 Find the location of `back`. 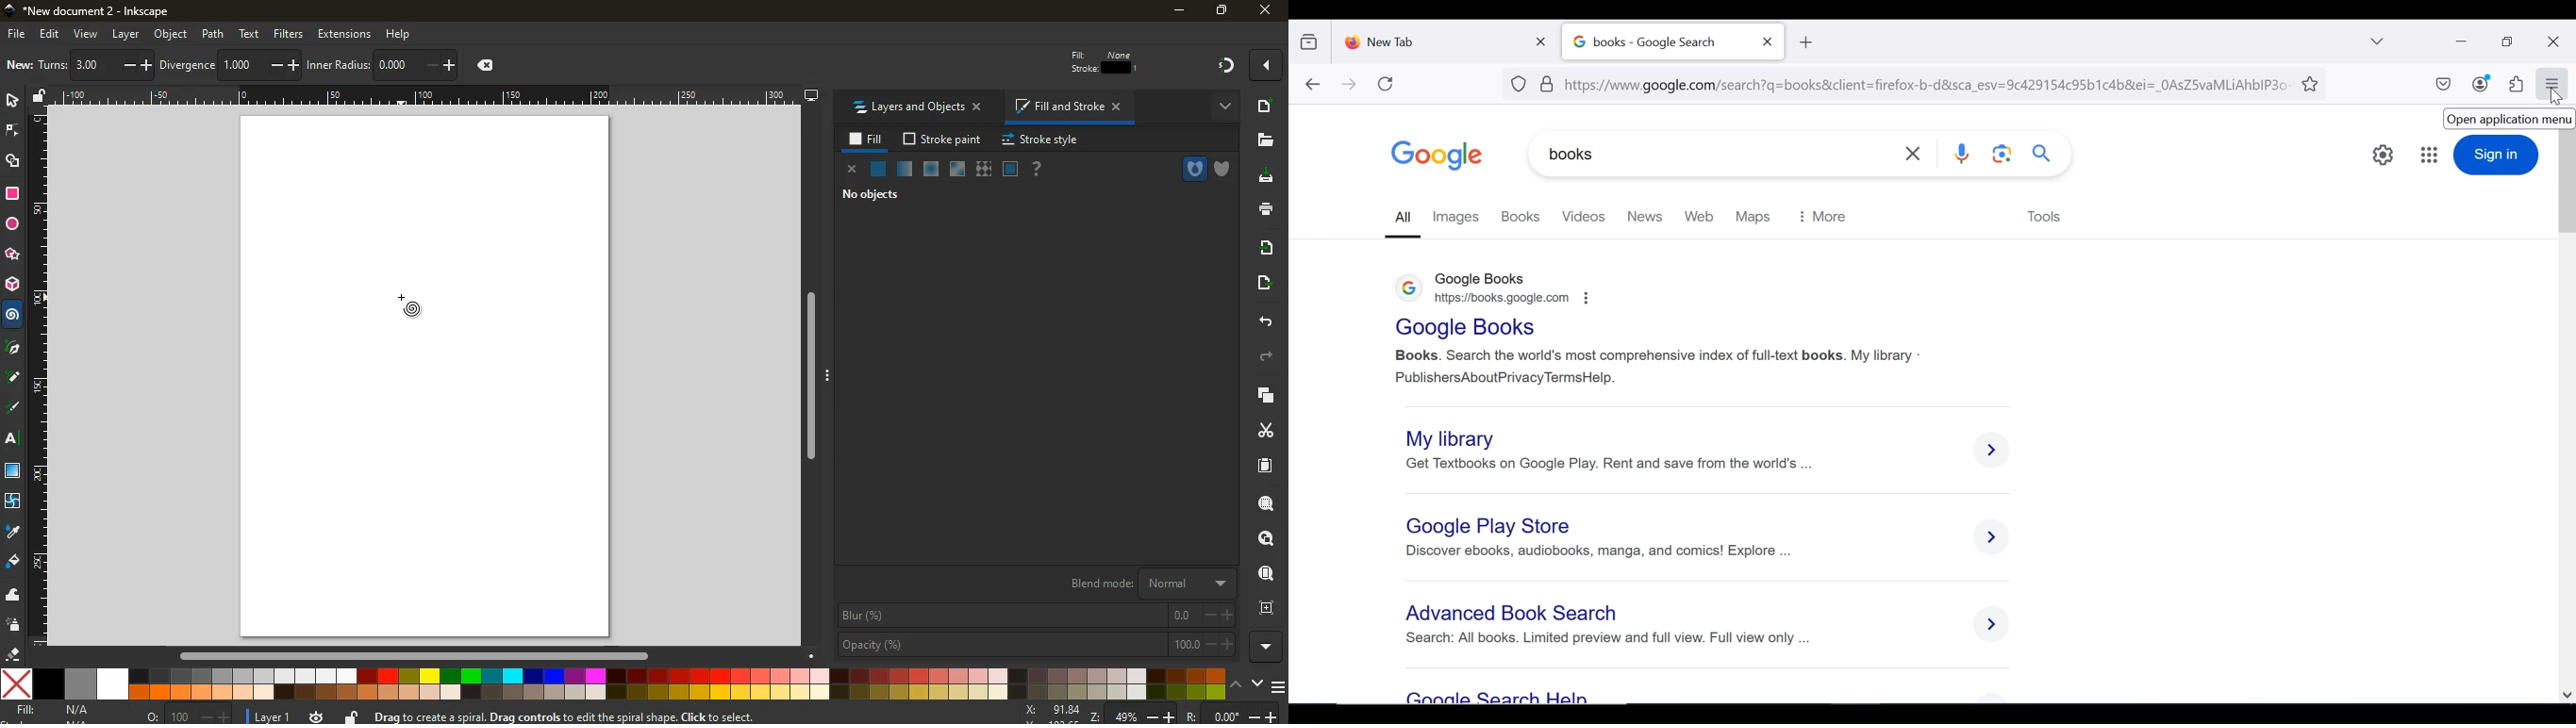

back is located at coordinates (1312, 85).